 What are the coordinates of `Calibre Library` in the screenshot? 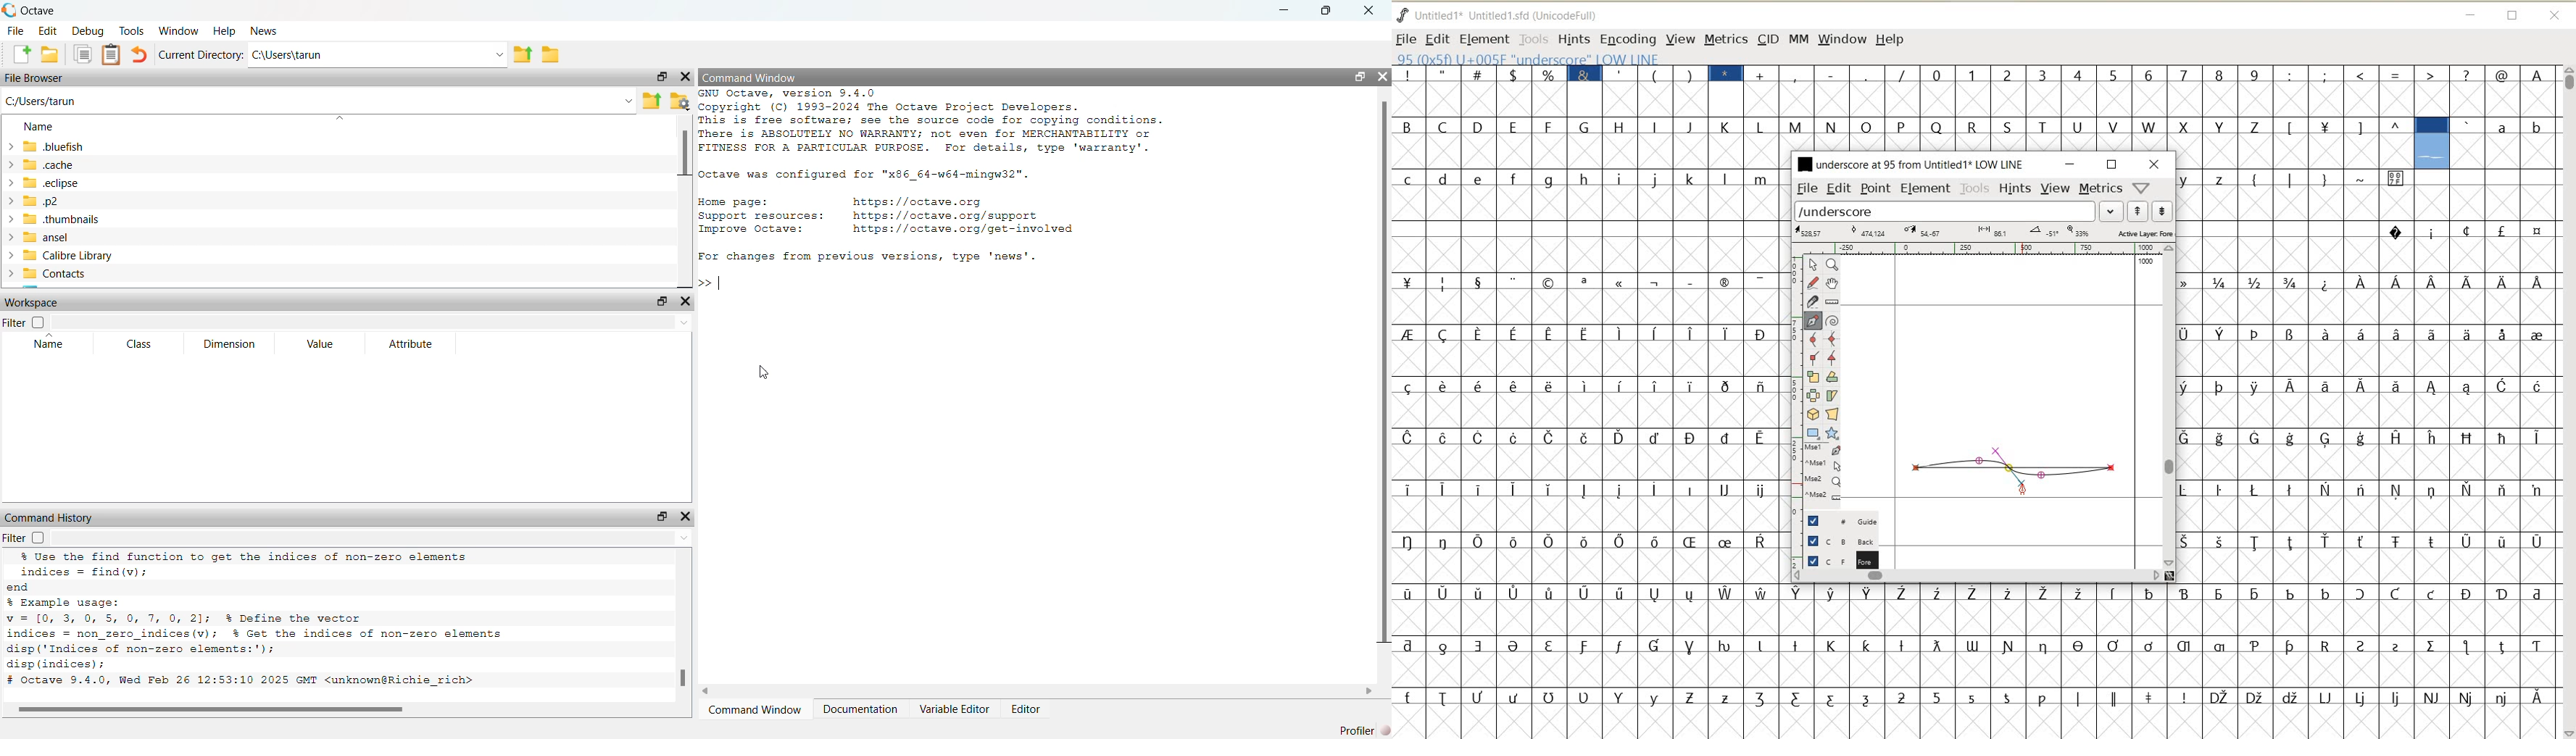 It's located at (63, 256).